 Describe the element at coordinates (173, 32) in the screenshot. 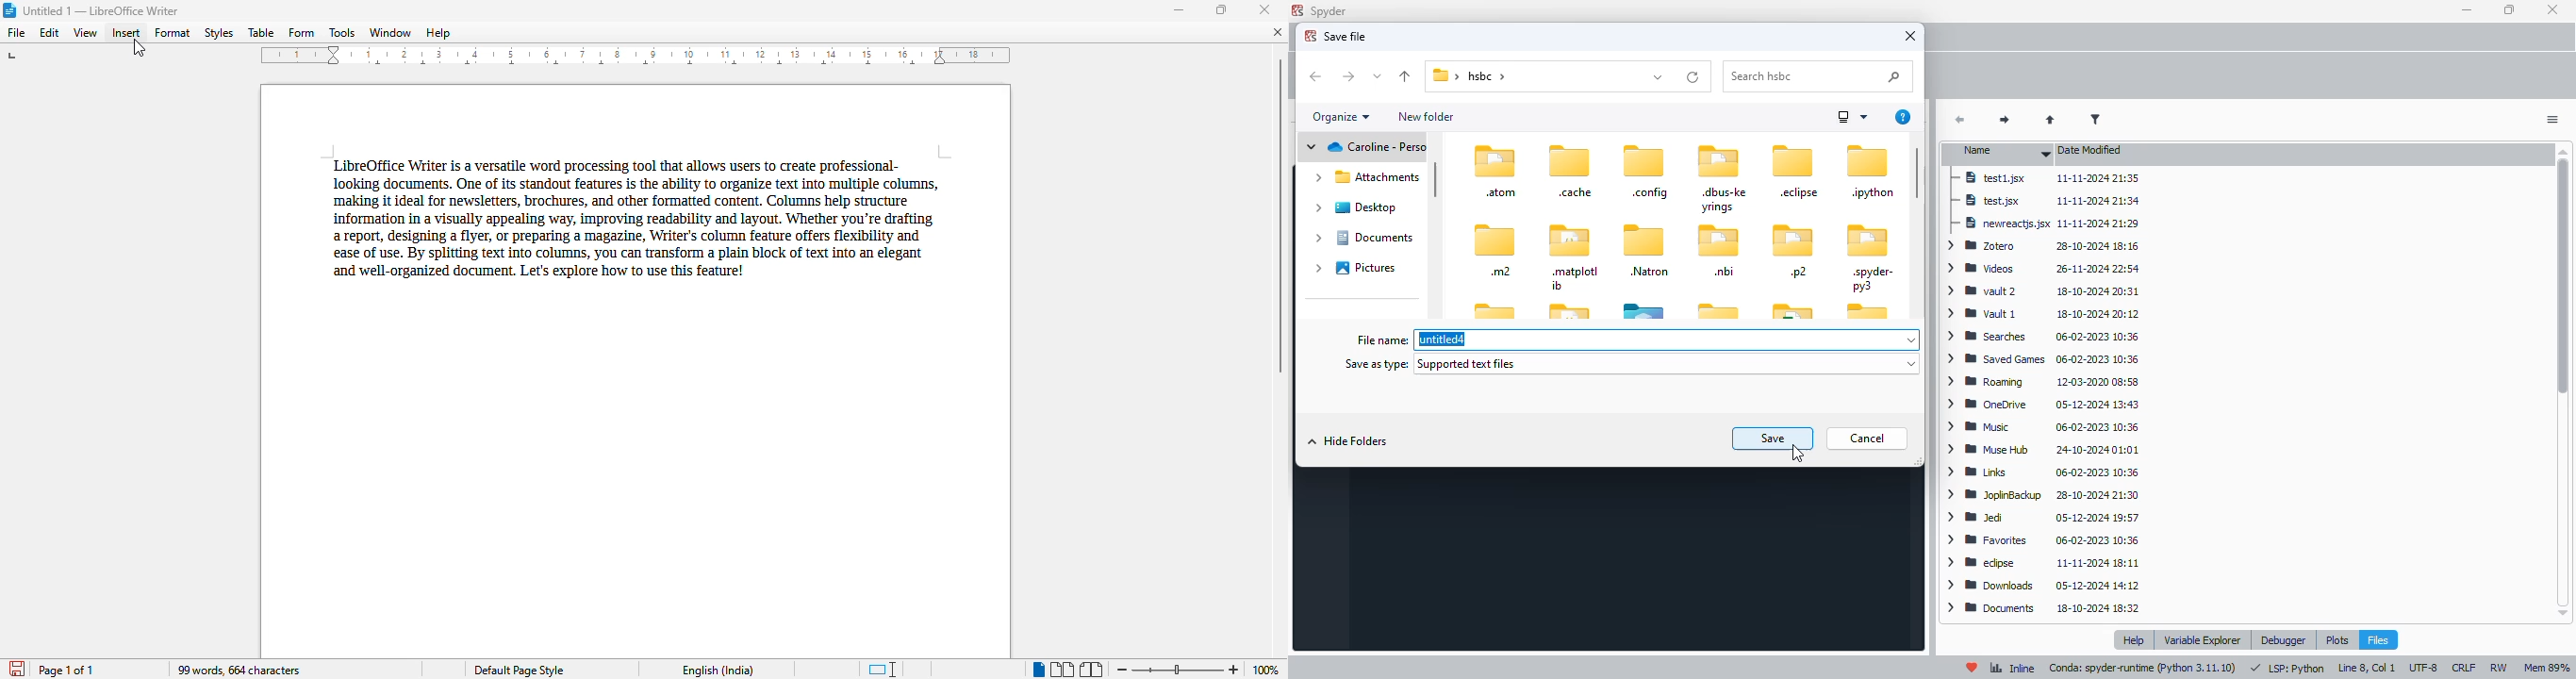

I see `format` at that location.